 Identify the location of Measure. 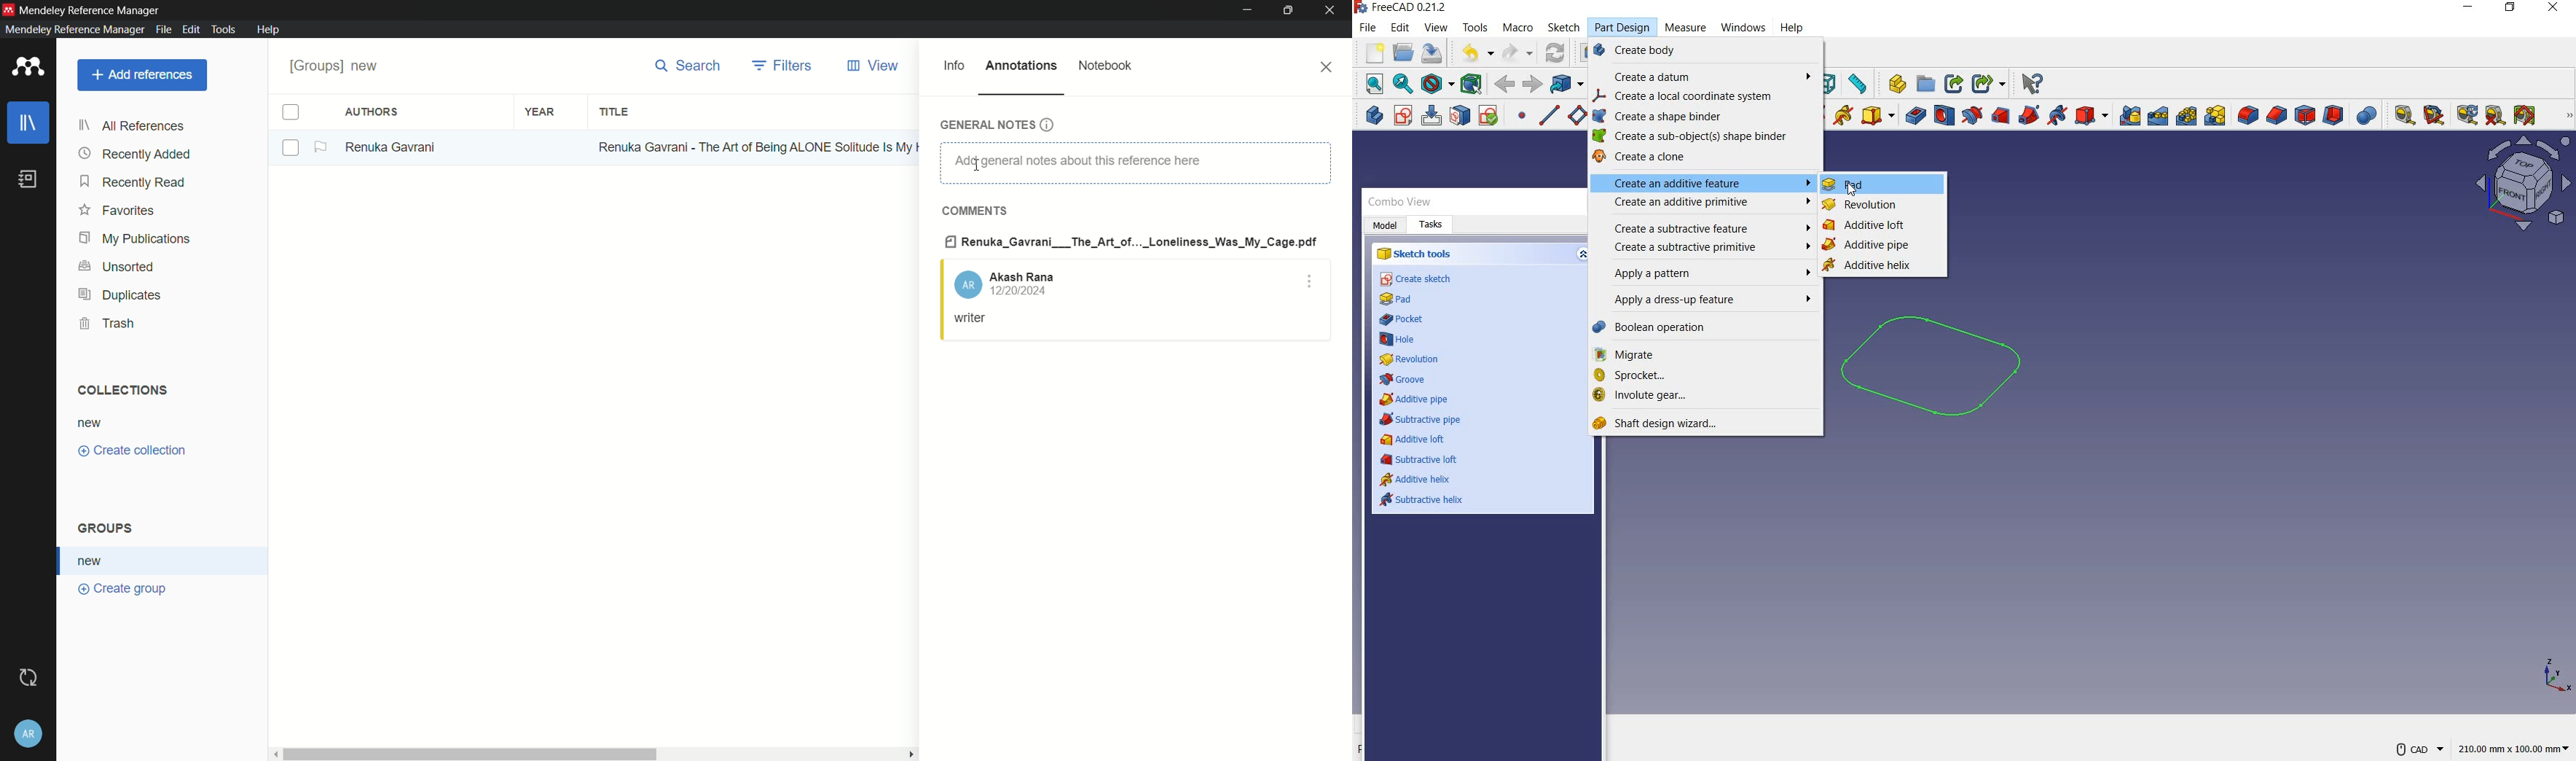
(1684, 26).